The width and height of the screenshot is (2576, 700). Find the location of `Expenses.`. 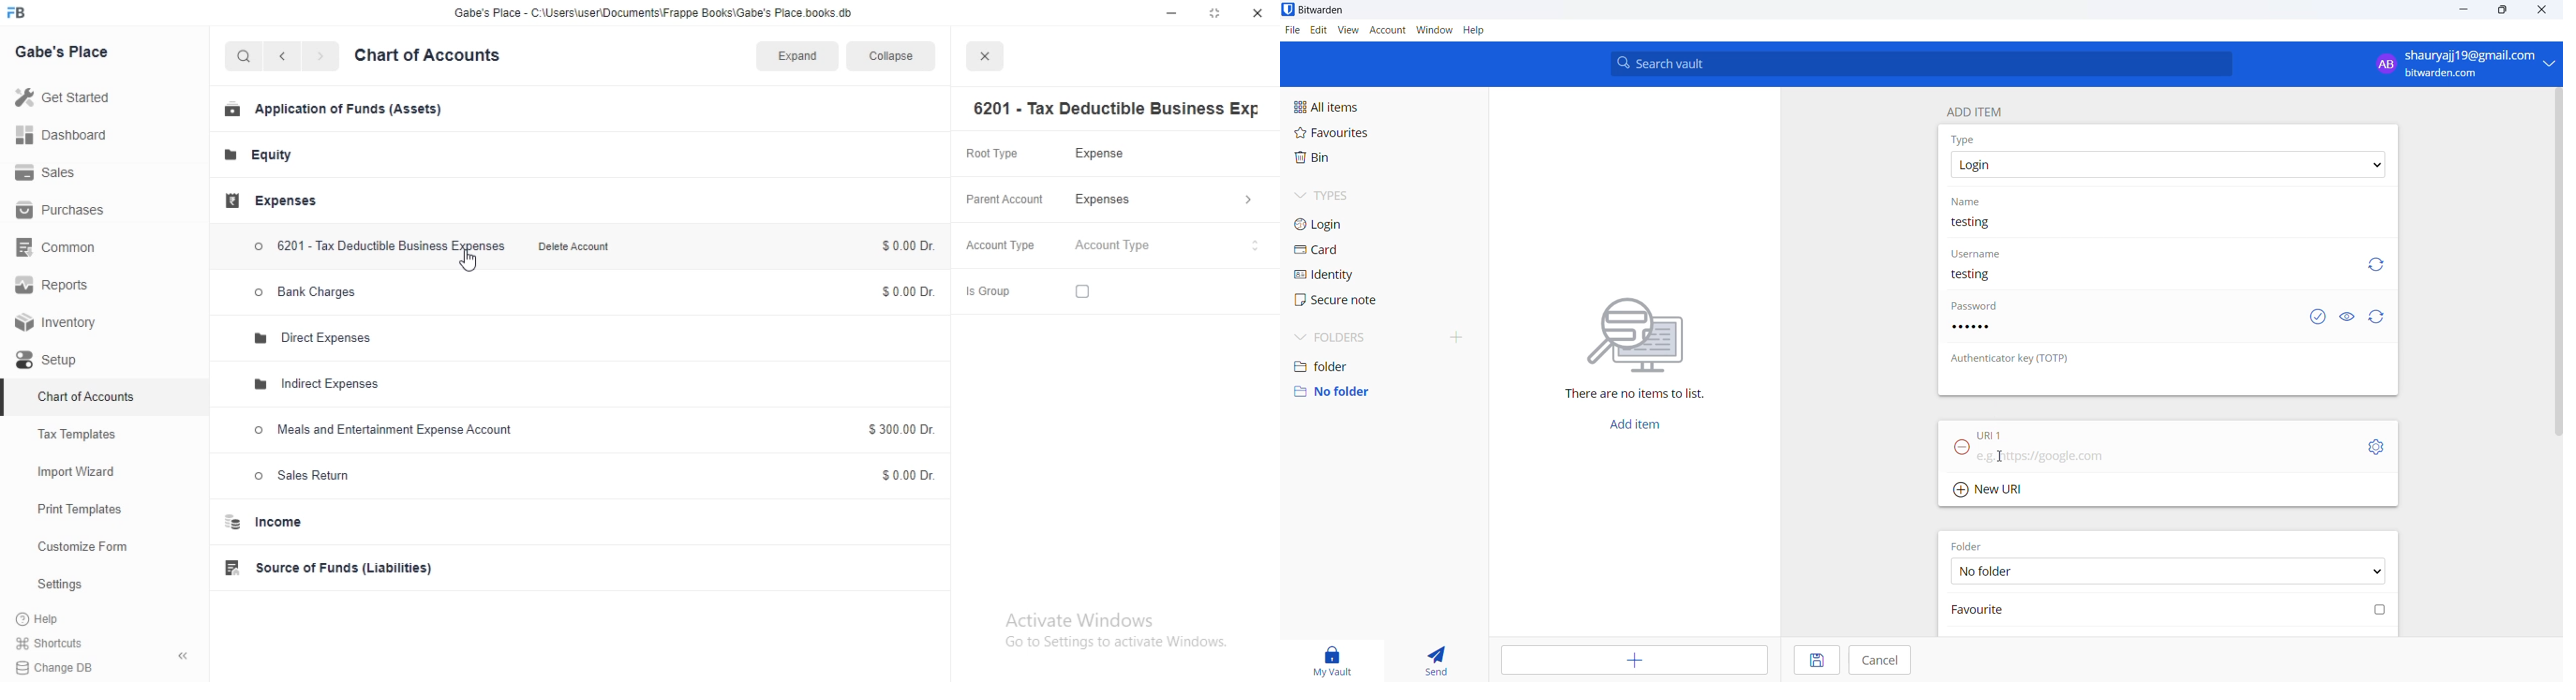

Expenses. is located at coordinates (1111, 200).